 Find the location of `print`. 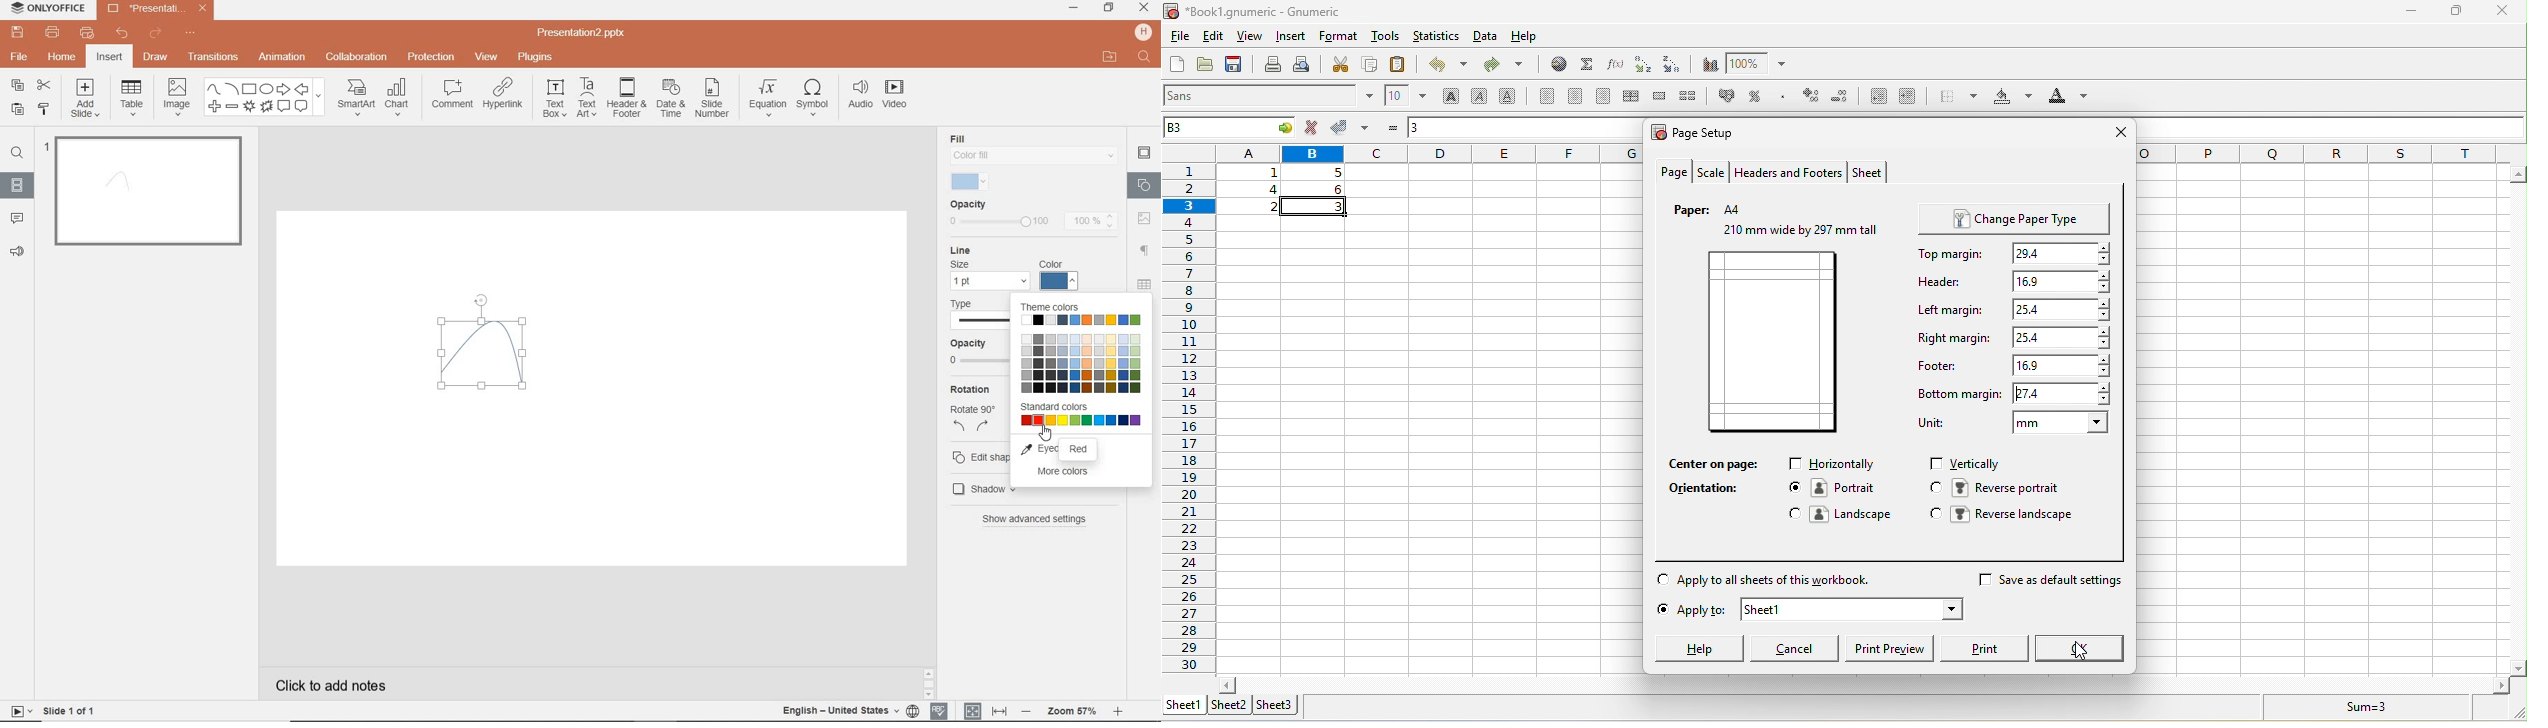

print is located at coordinates (1272, 66).